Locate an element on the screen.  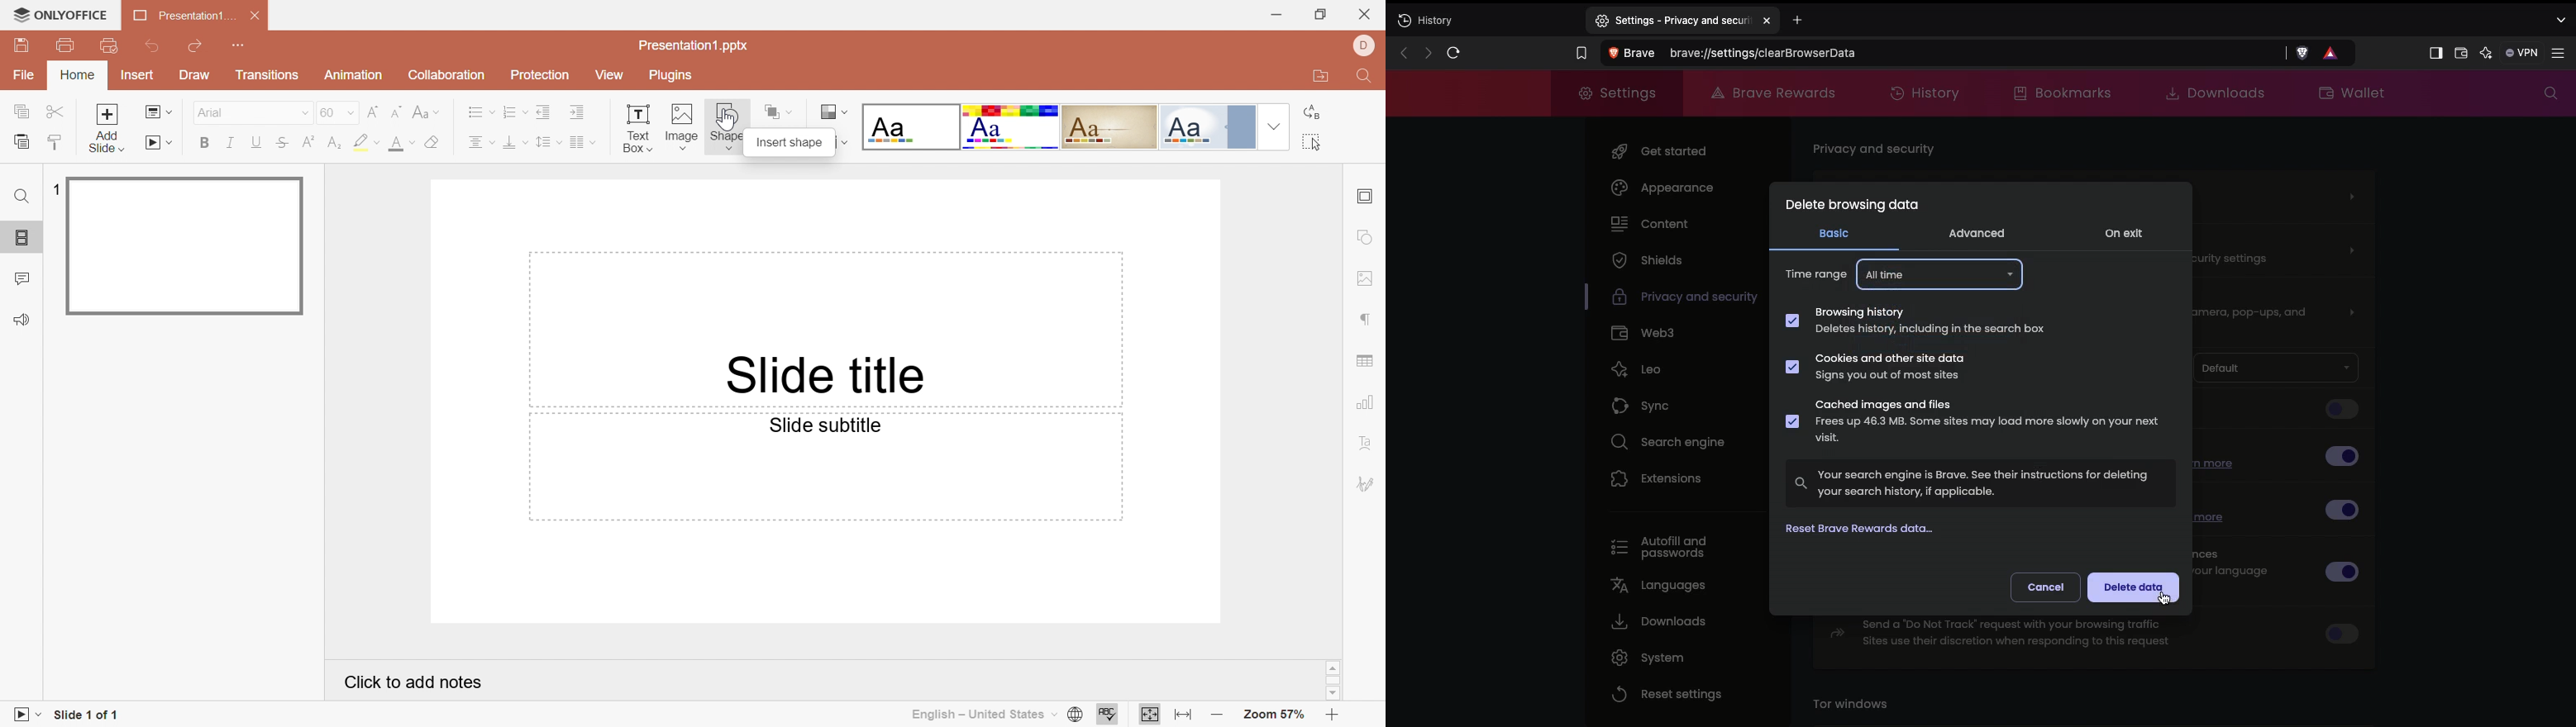
Select all is located at coordinates (1311, 141).